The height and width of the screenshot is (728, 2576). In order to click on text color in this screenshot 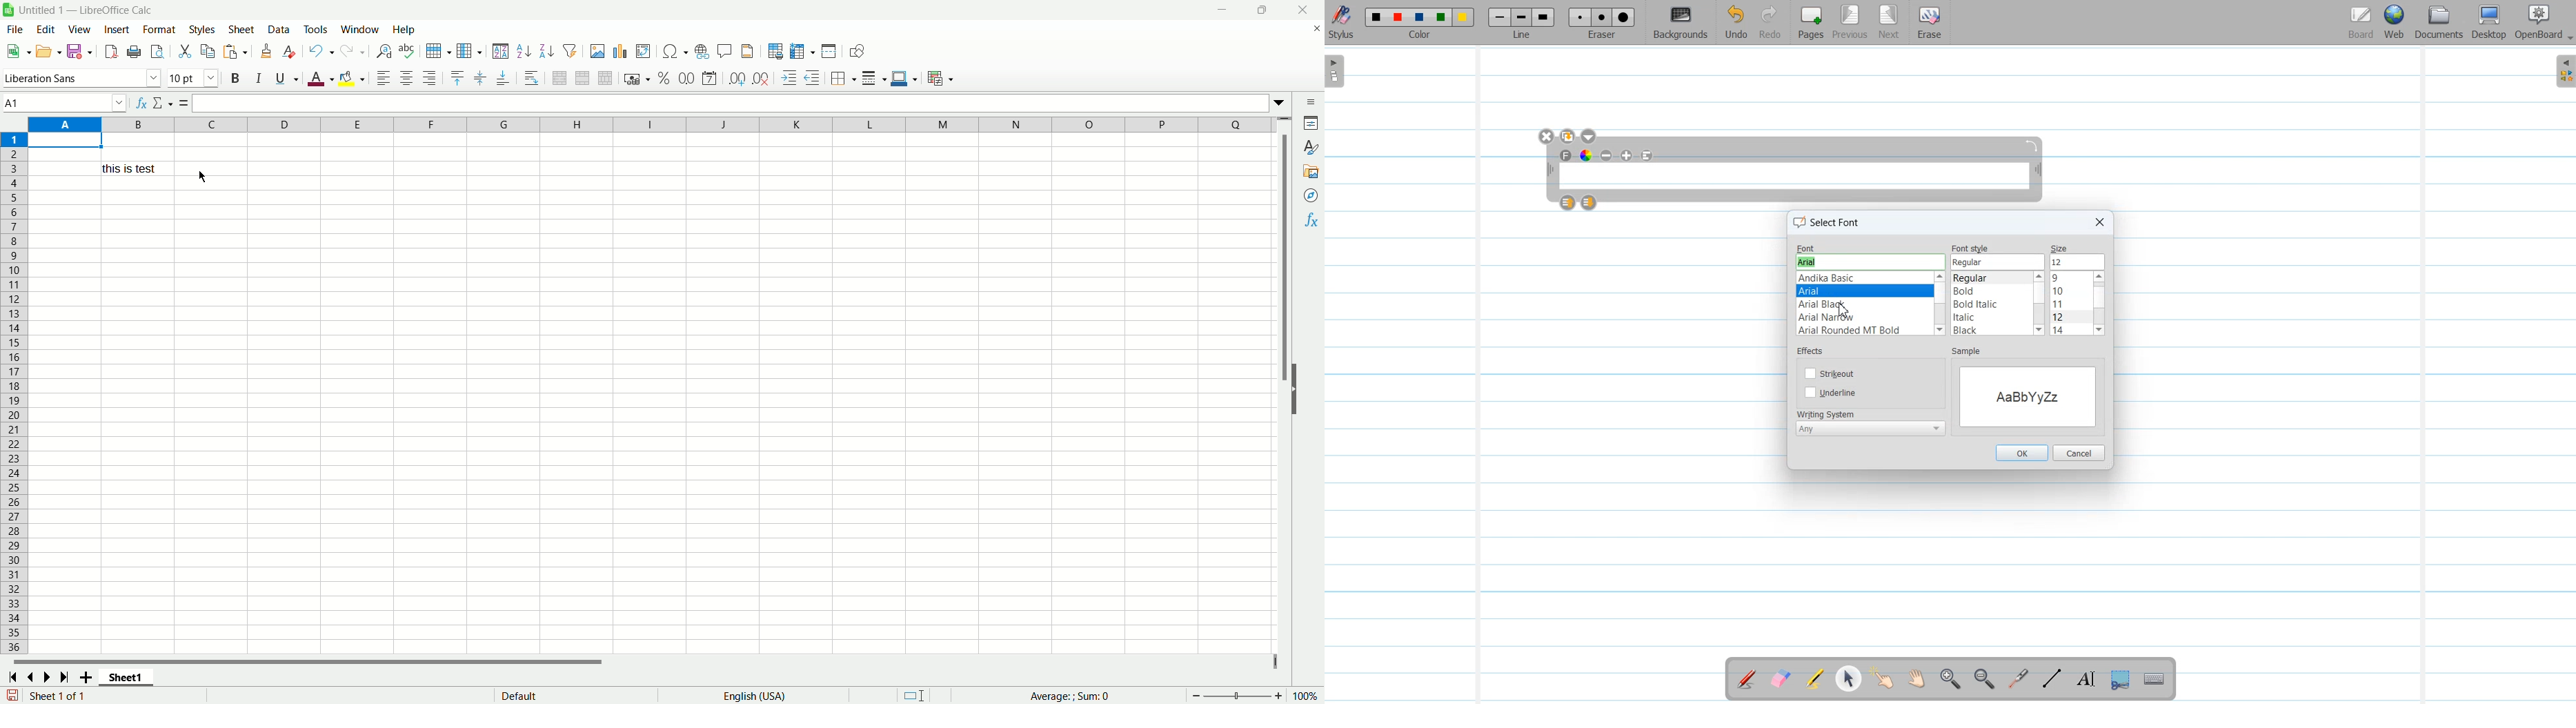, I will do `click(322, 79)`.